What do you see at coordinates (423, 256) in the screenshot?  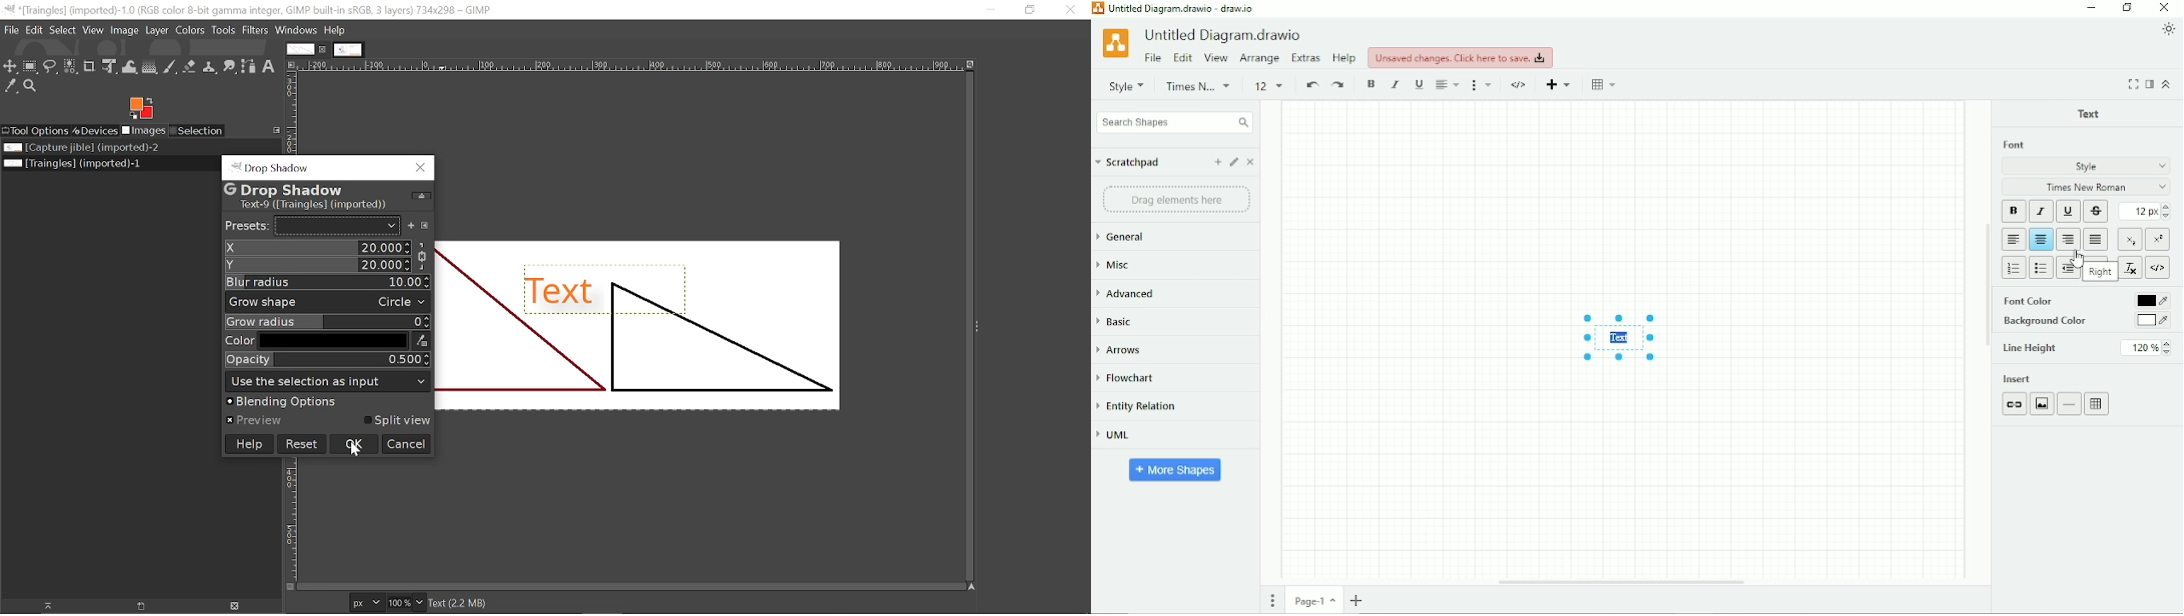 I see `` at bounding box center [423, 256].